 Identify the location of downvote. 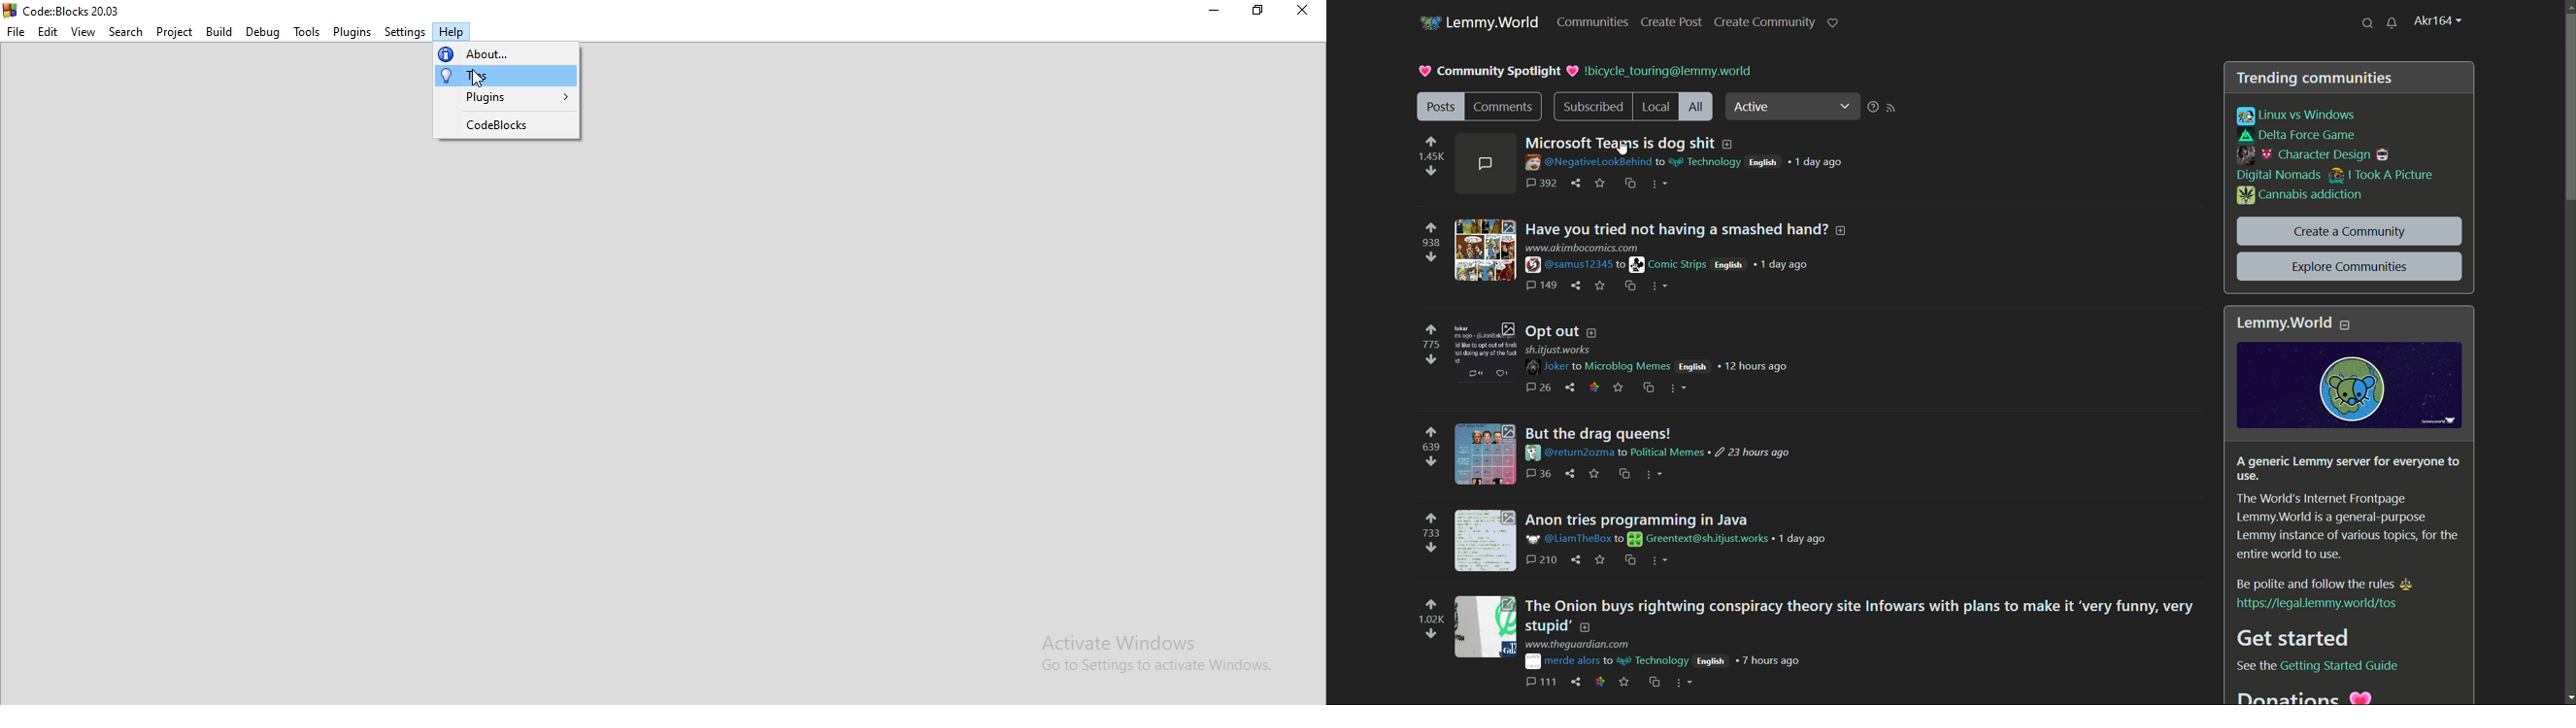
(1430, 359).